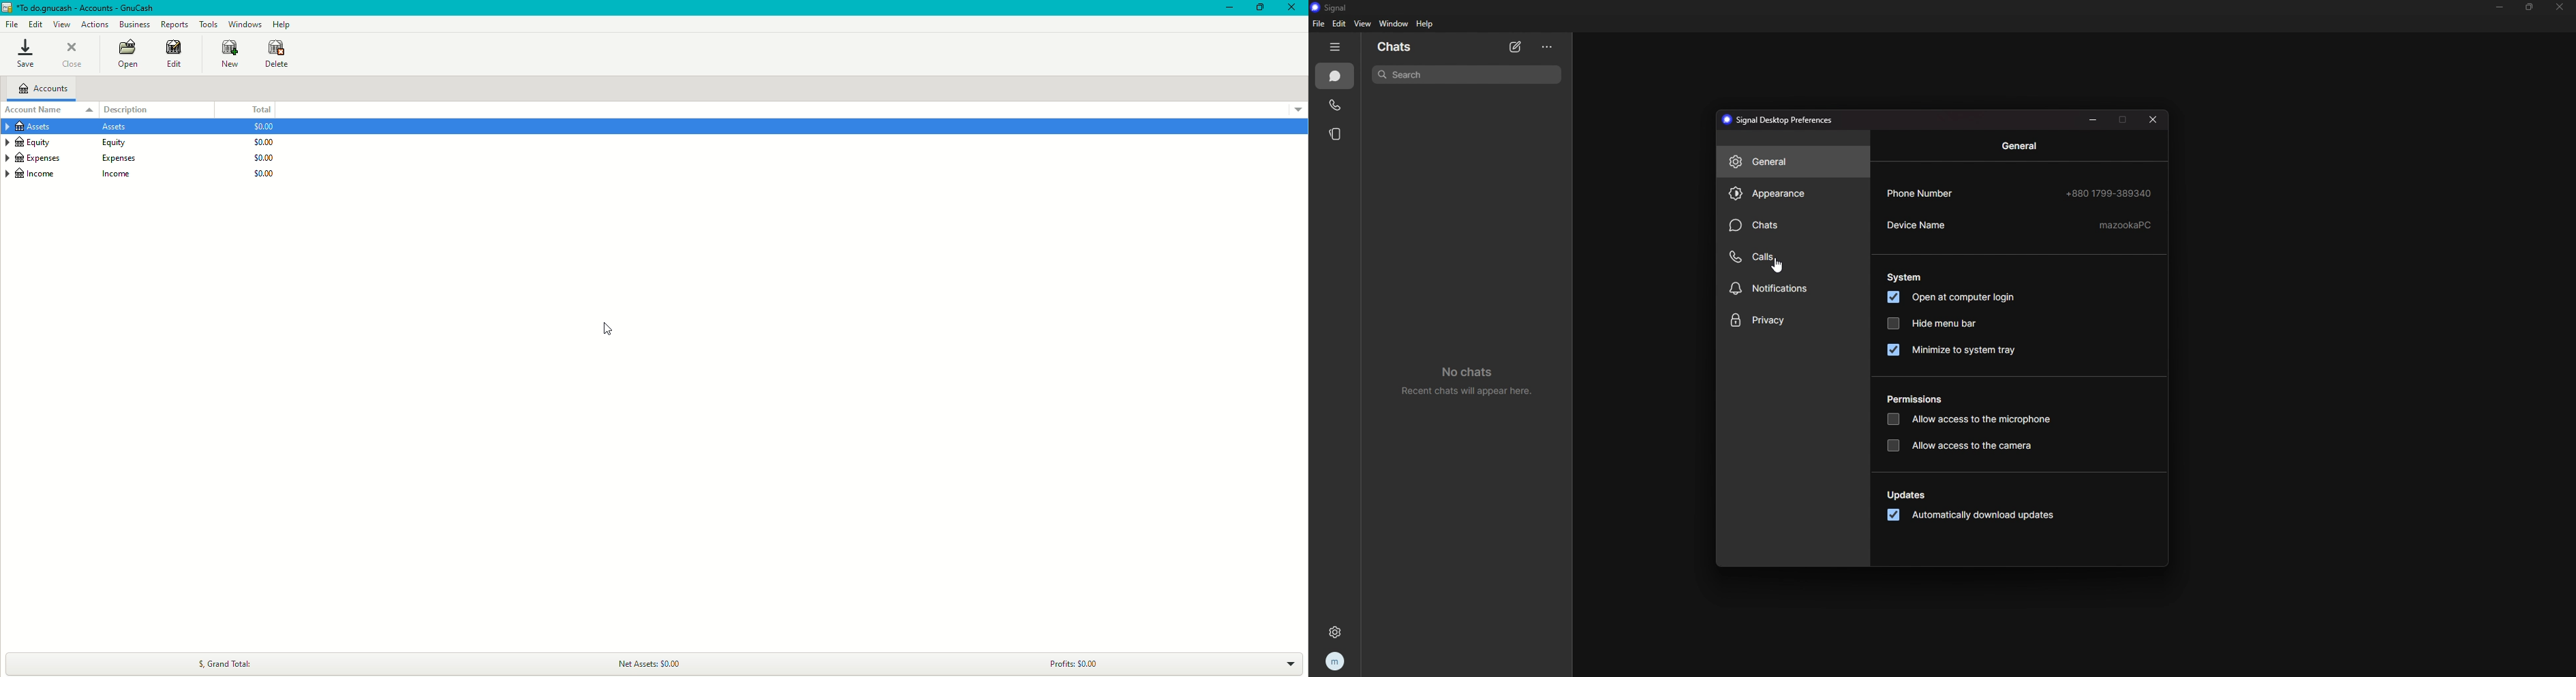 The image size is (2576, 700). What do you see at coordinates (660, 662) in the screenshot?
I see `Net Assets` at bounding box center [660, 662].